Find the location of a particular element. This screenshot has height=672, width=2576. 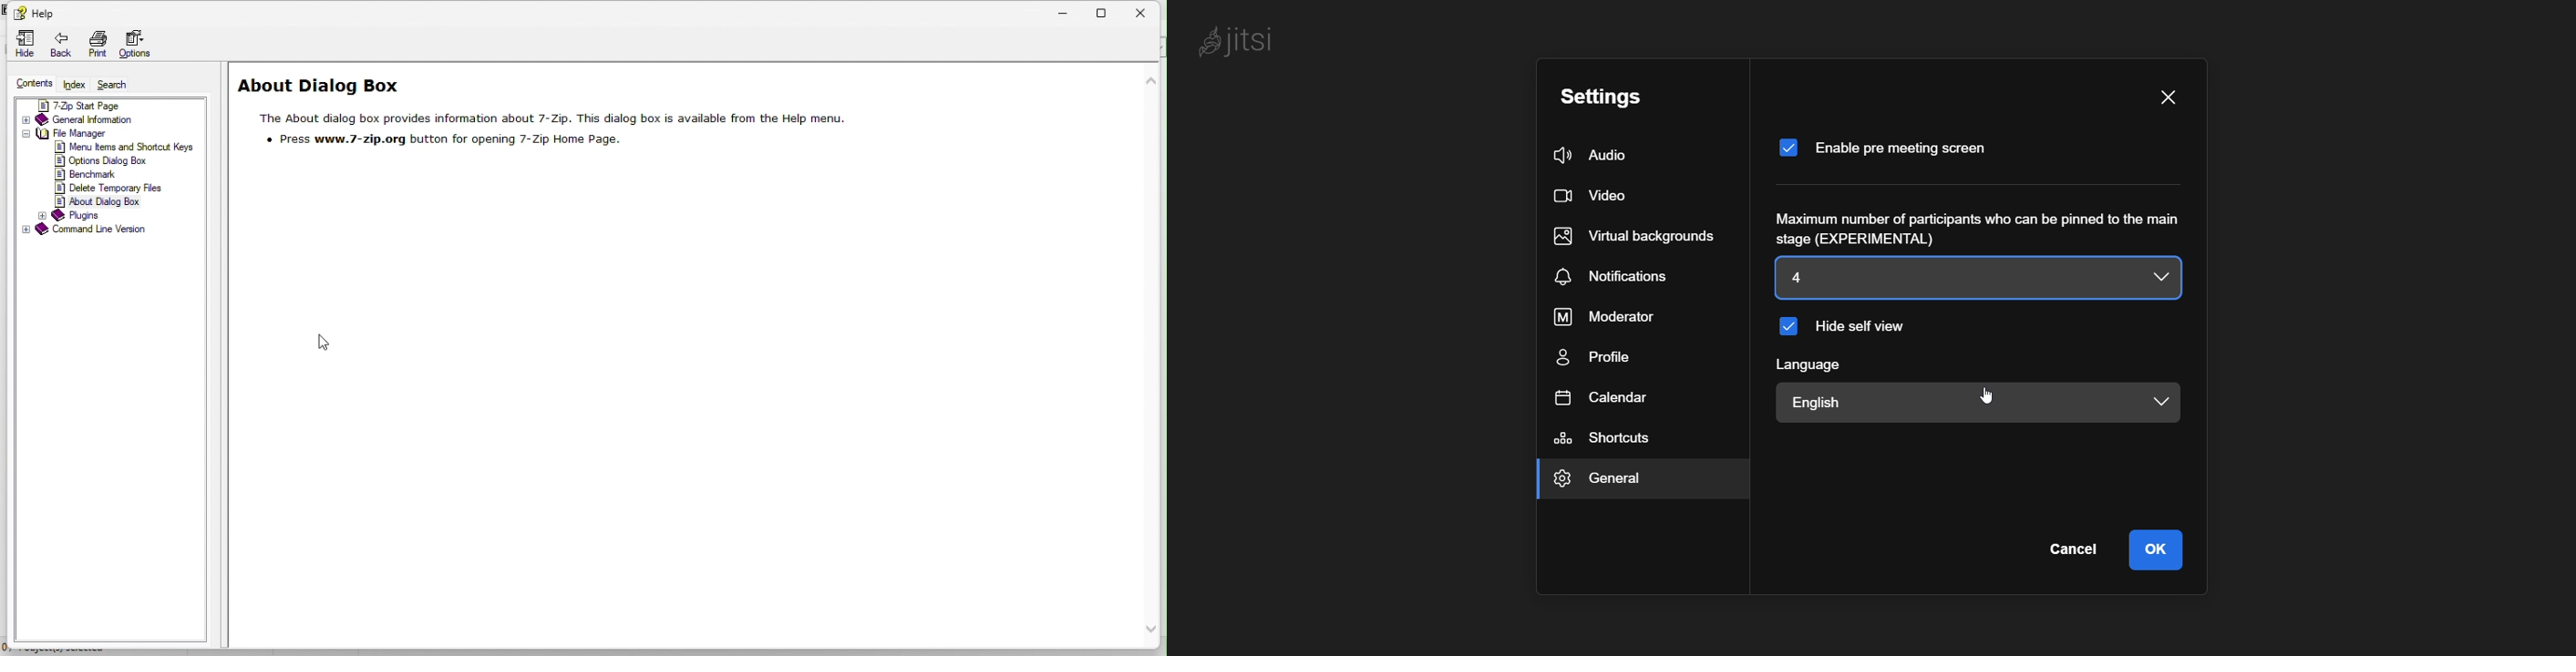

hide self view is located at coordinates (1844, 325).